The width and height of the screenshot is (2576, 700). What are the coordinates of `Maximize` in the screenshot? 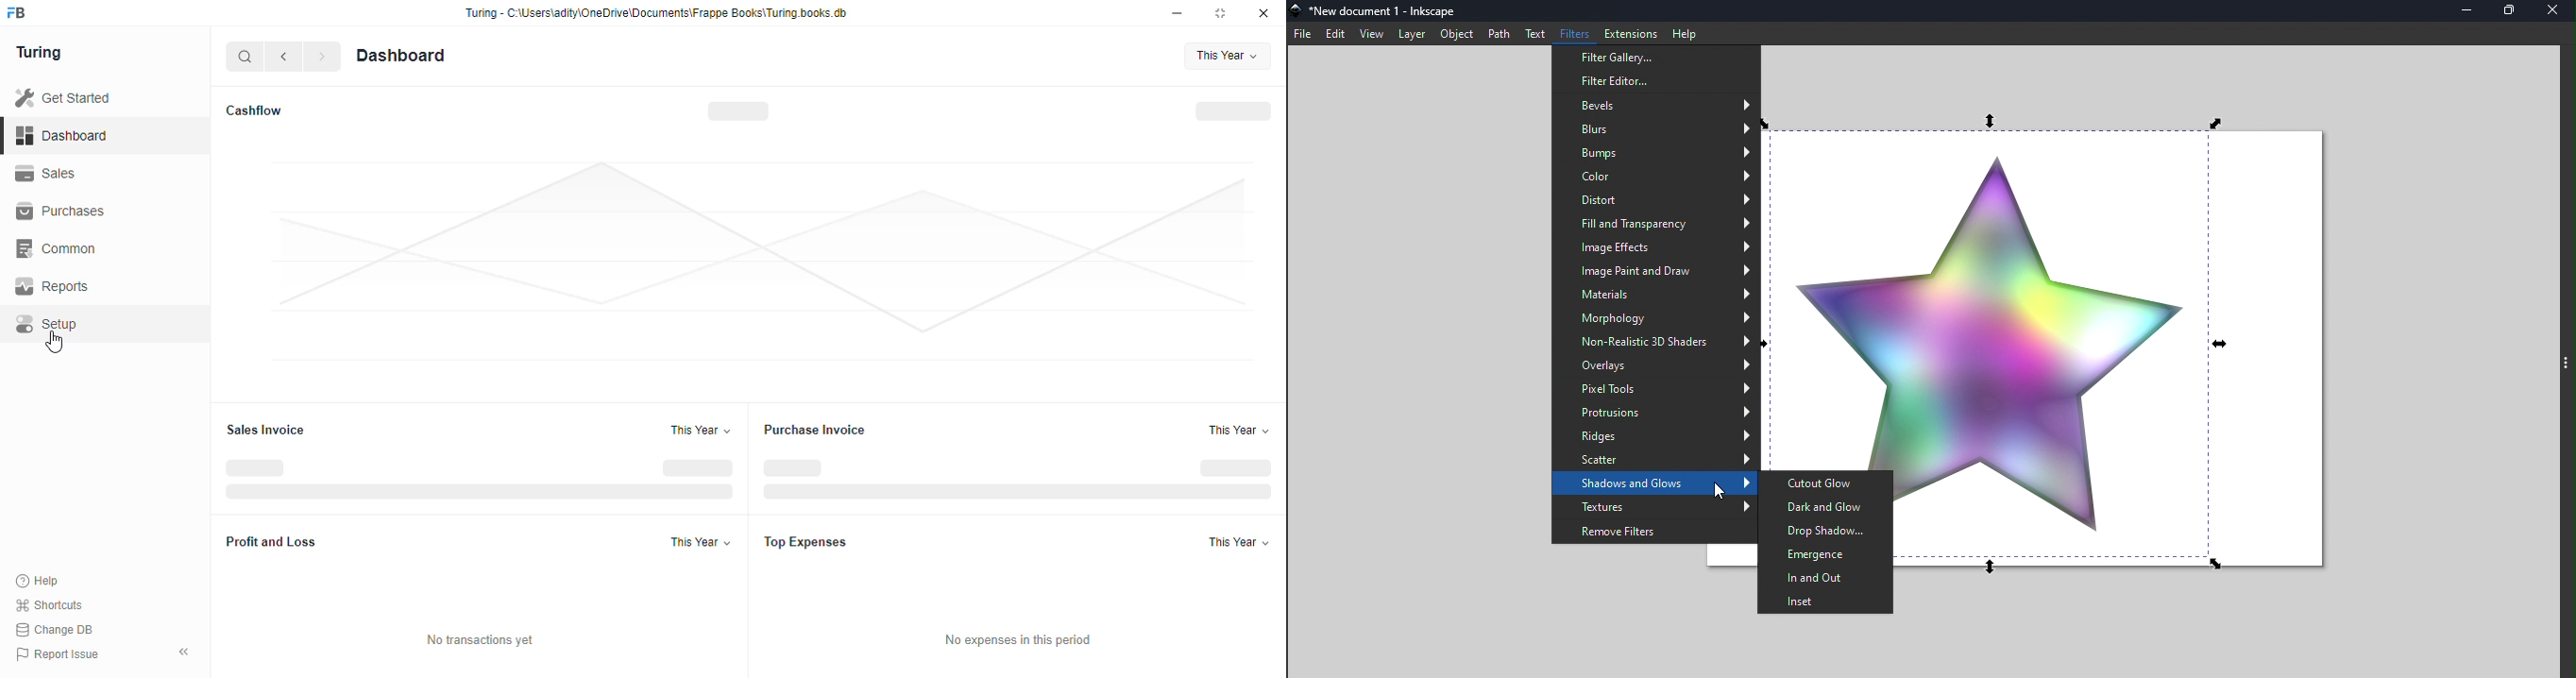 It's located at (2507, 11).